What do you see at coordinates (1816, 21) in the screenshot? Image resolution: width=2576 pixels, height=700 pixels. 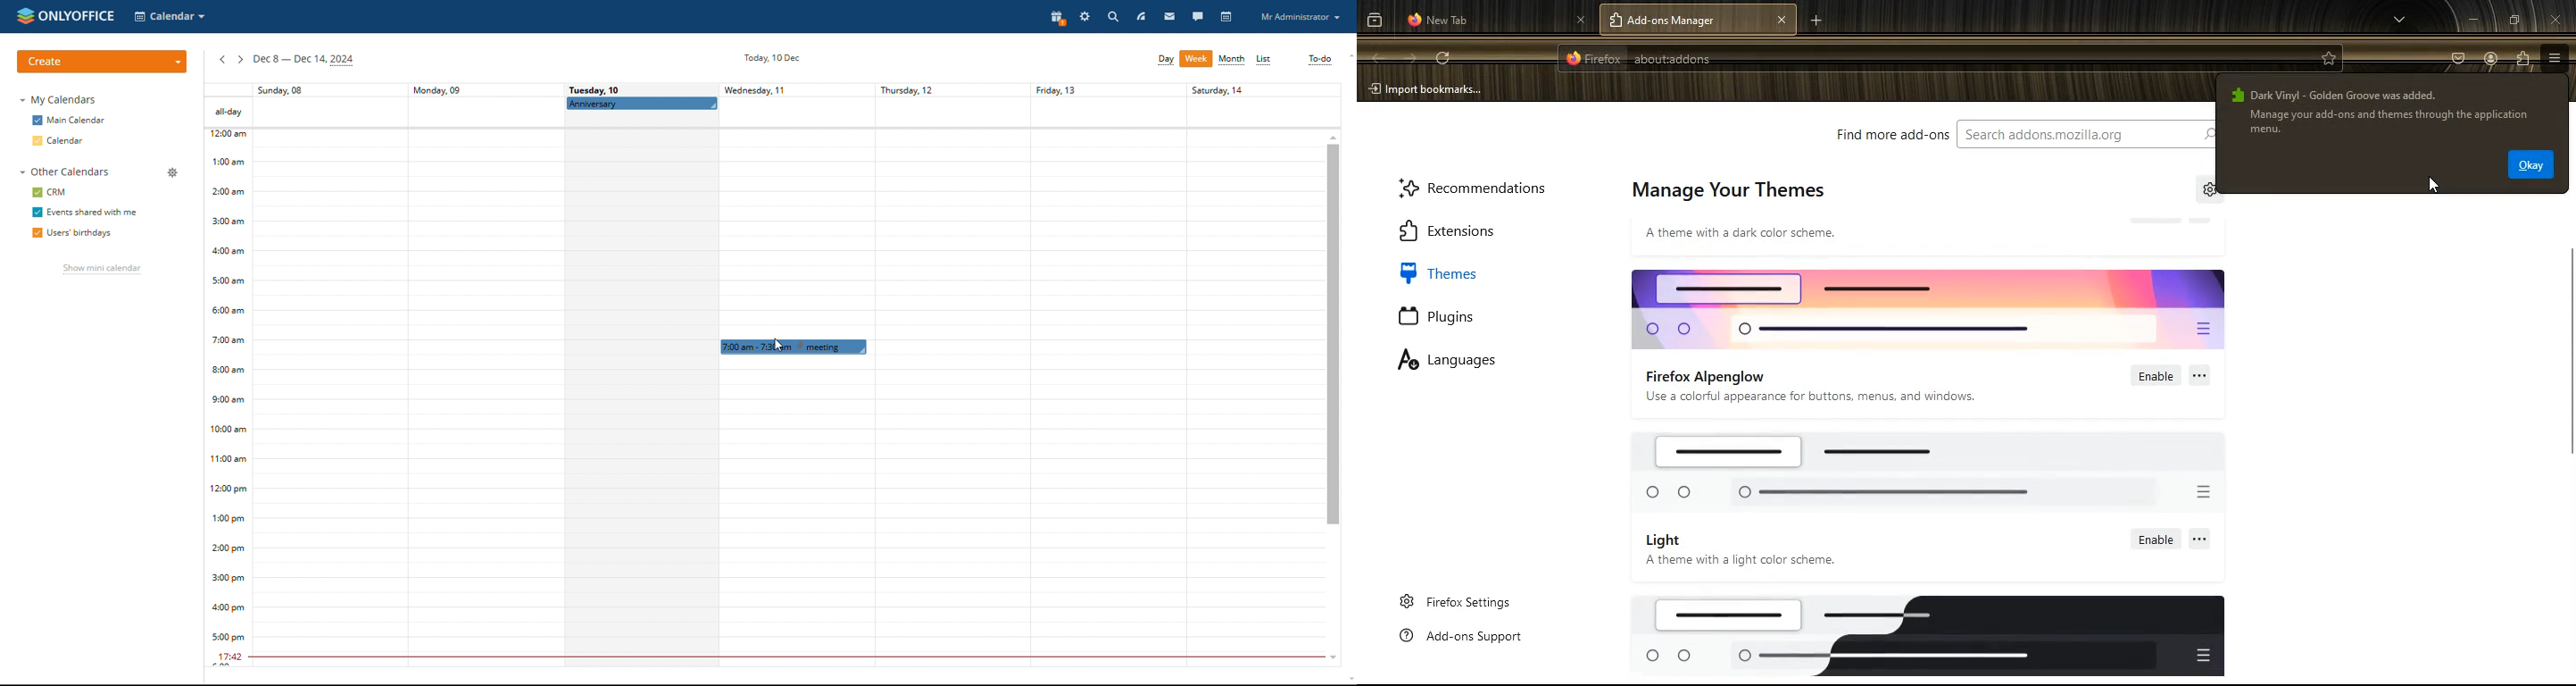 I see `Add page` at bounding box center [1816, 21].